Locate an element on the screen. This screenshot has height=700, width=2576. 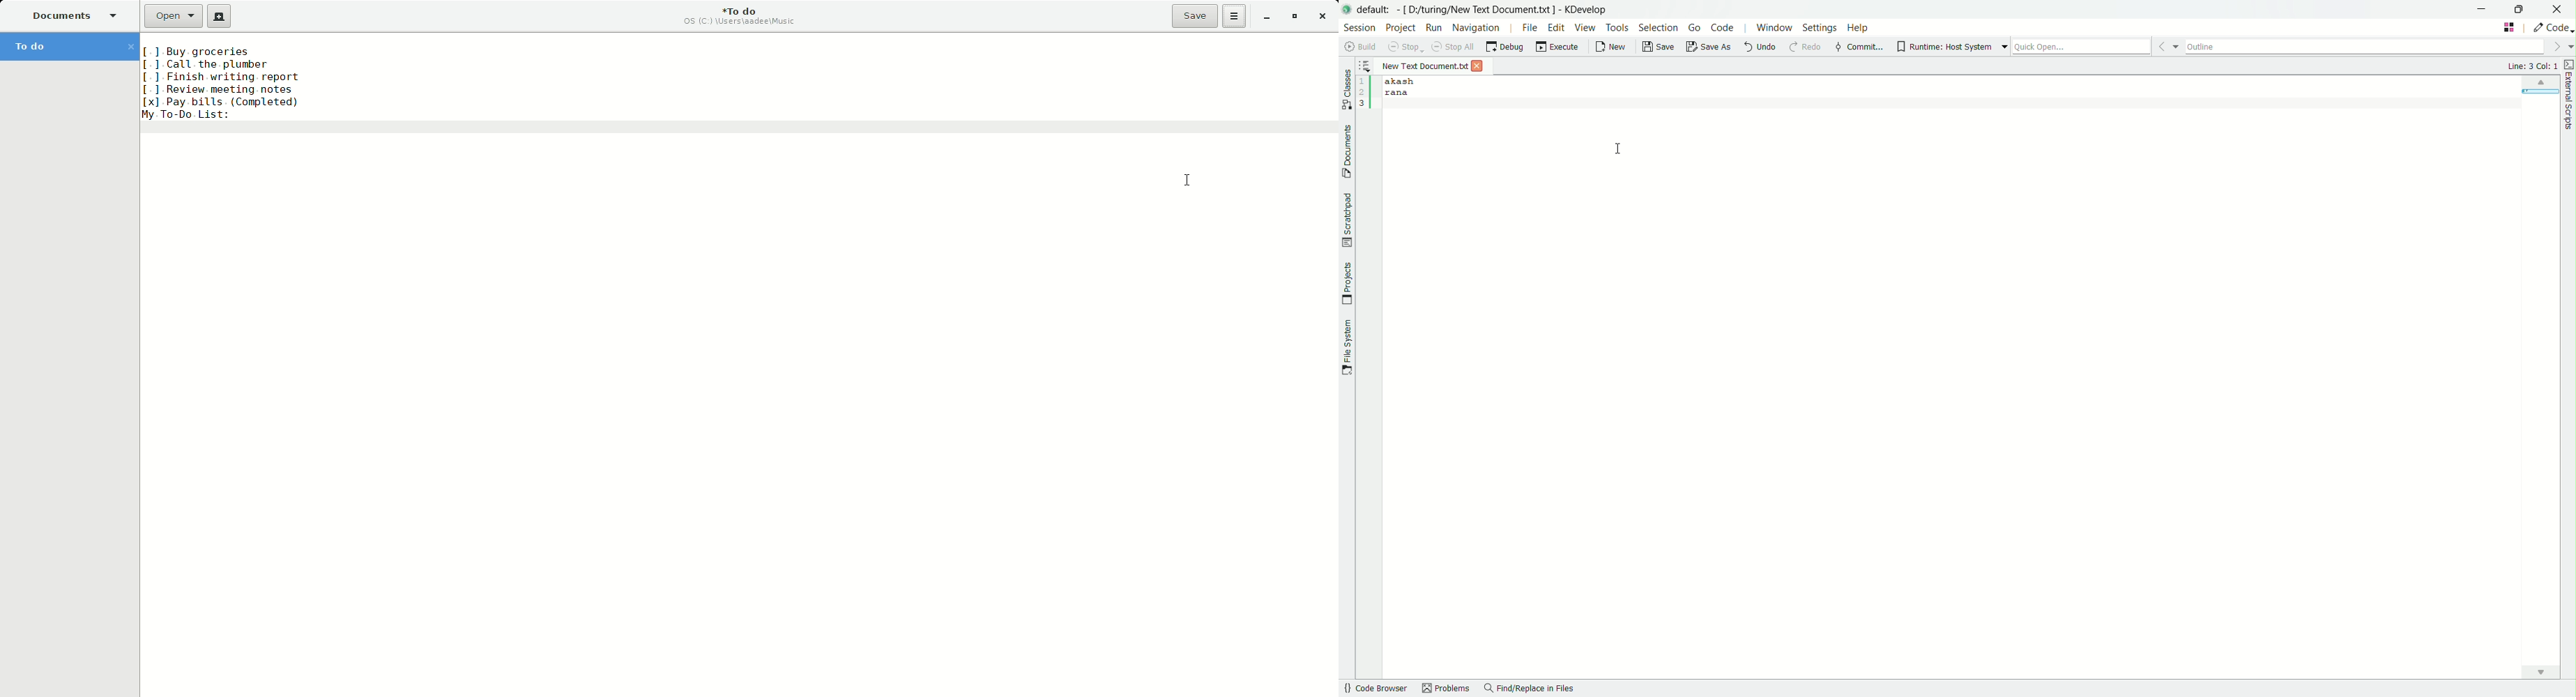
navigation menu is located at coordinates (1477, 28).